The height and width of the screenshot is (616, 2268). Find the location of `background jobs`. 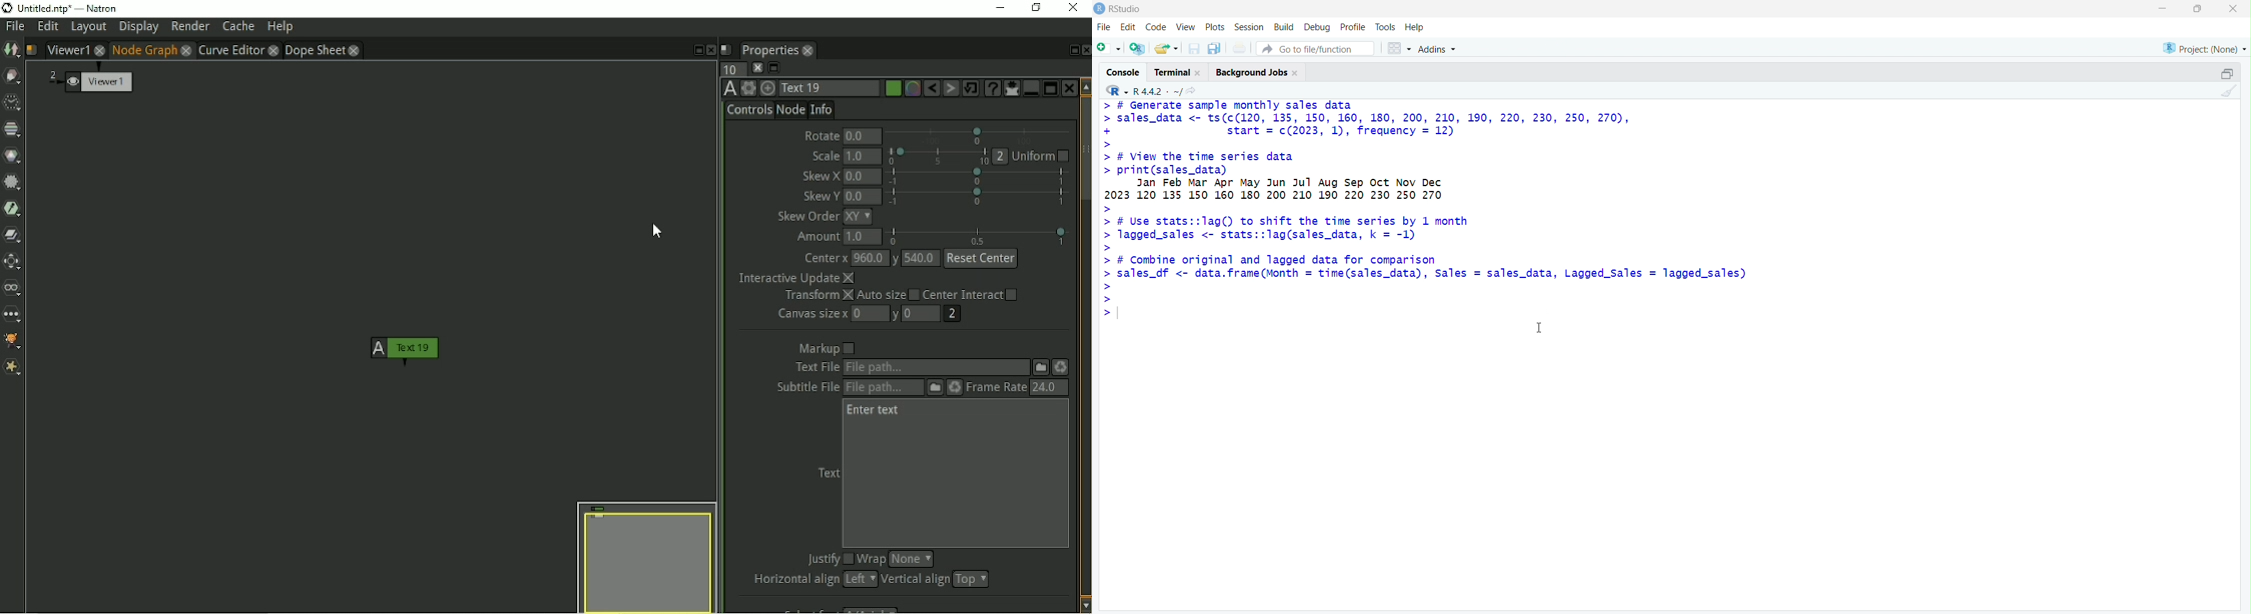

background jobs is located at coordinates (1260, 73).